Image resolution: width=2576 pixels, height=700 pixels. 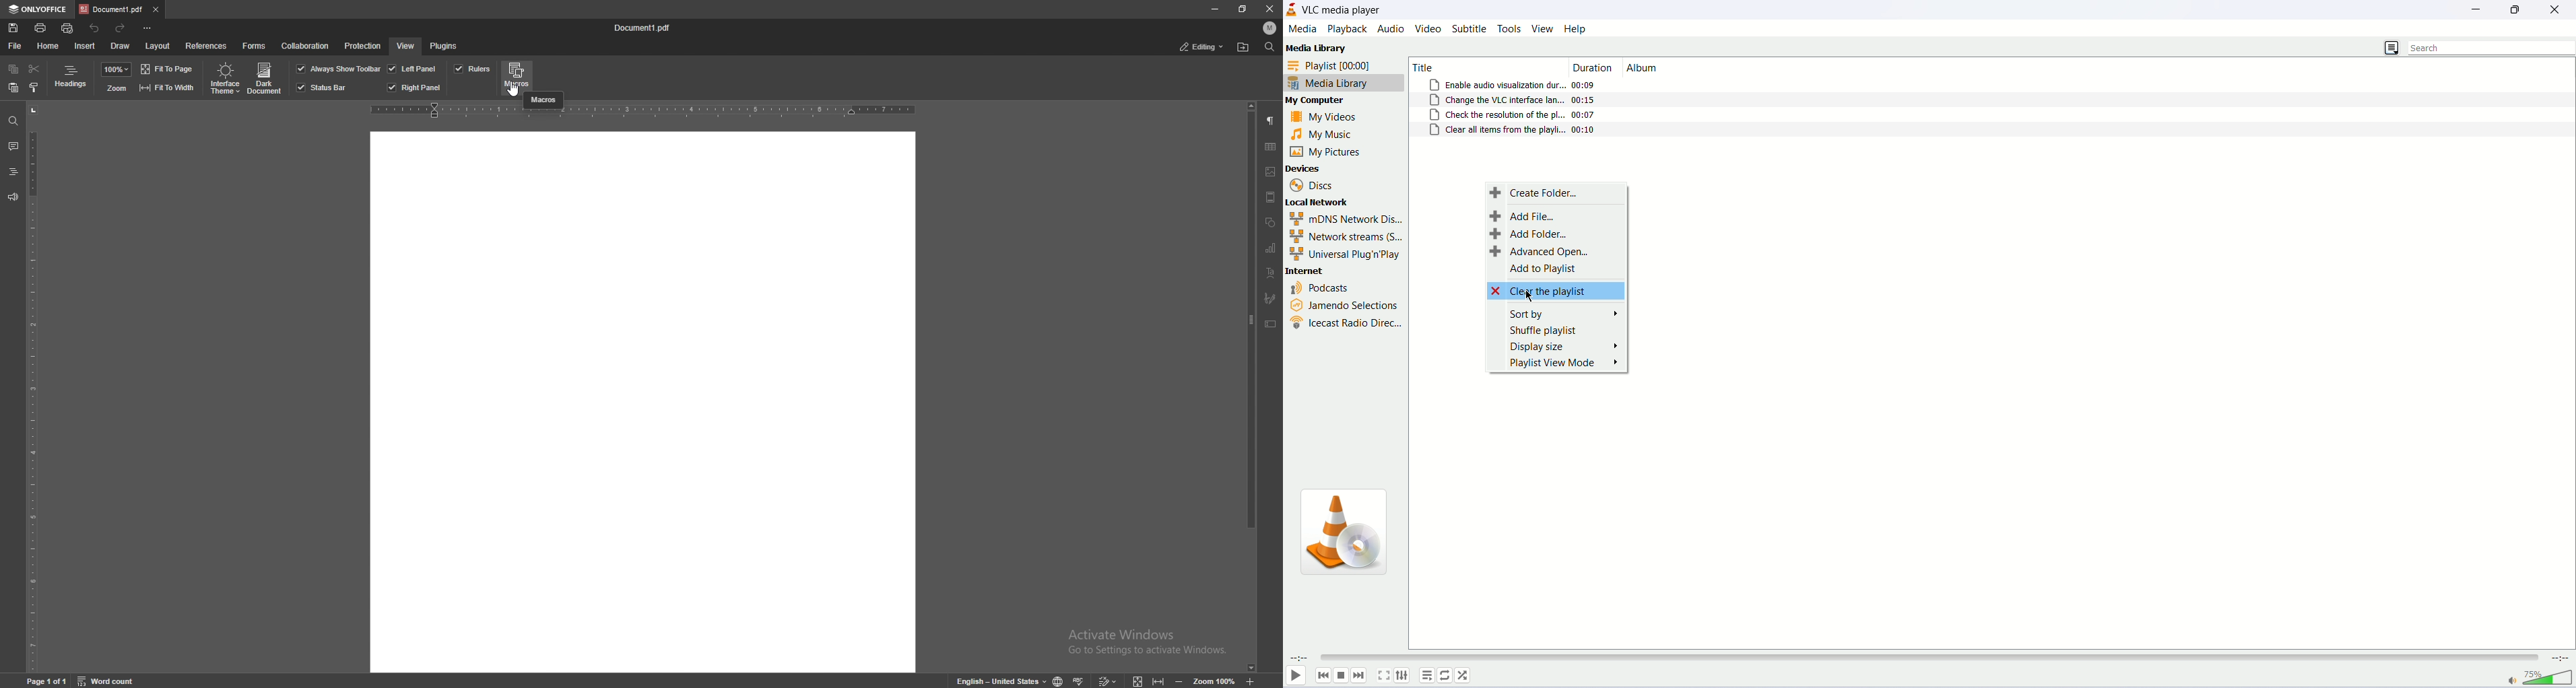 What do you see at coordinates (13, 28) in the screenshot?
I see `save` at bounding box center [13, 28].